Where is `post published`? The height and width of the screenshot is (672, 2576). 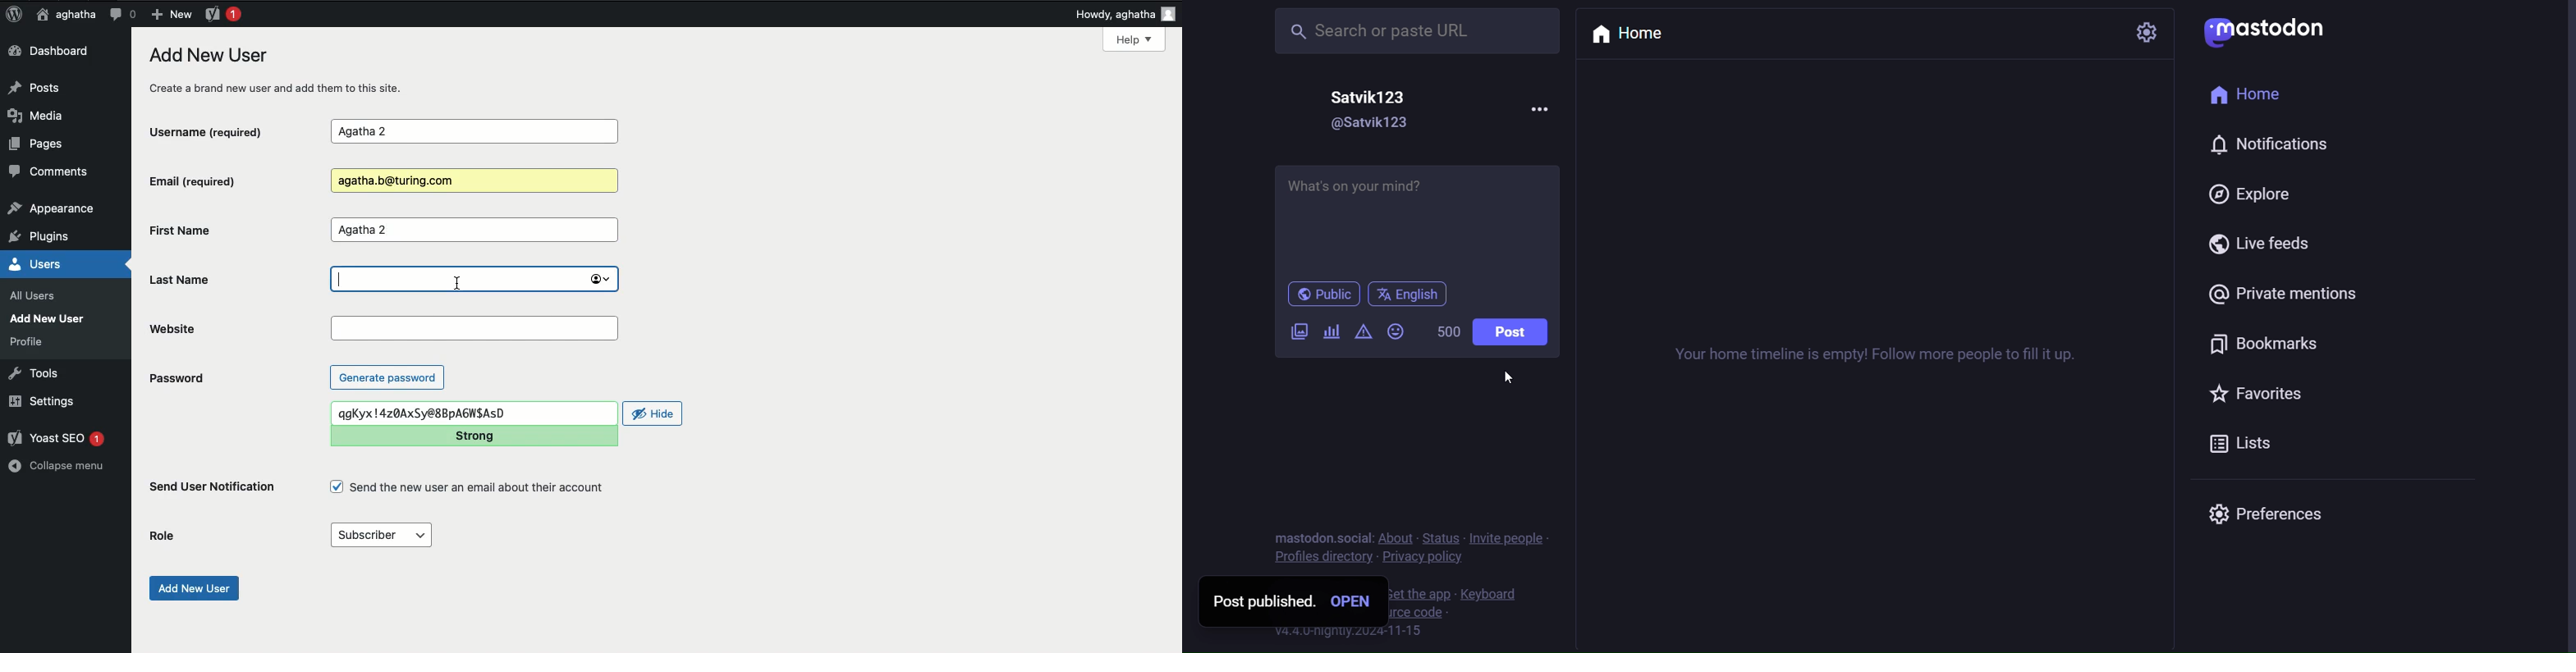 post published is located at coordinates (1258, 599).